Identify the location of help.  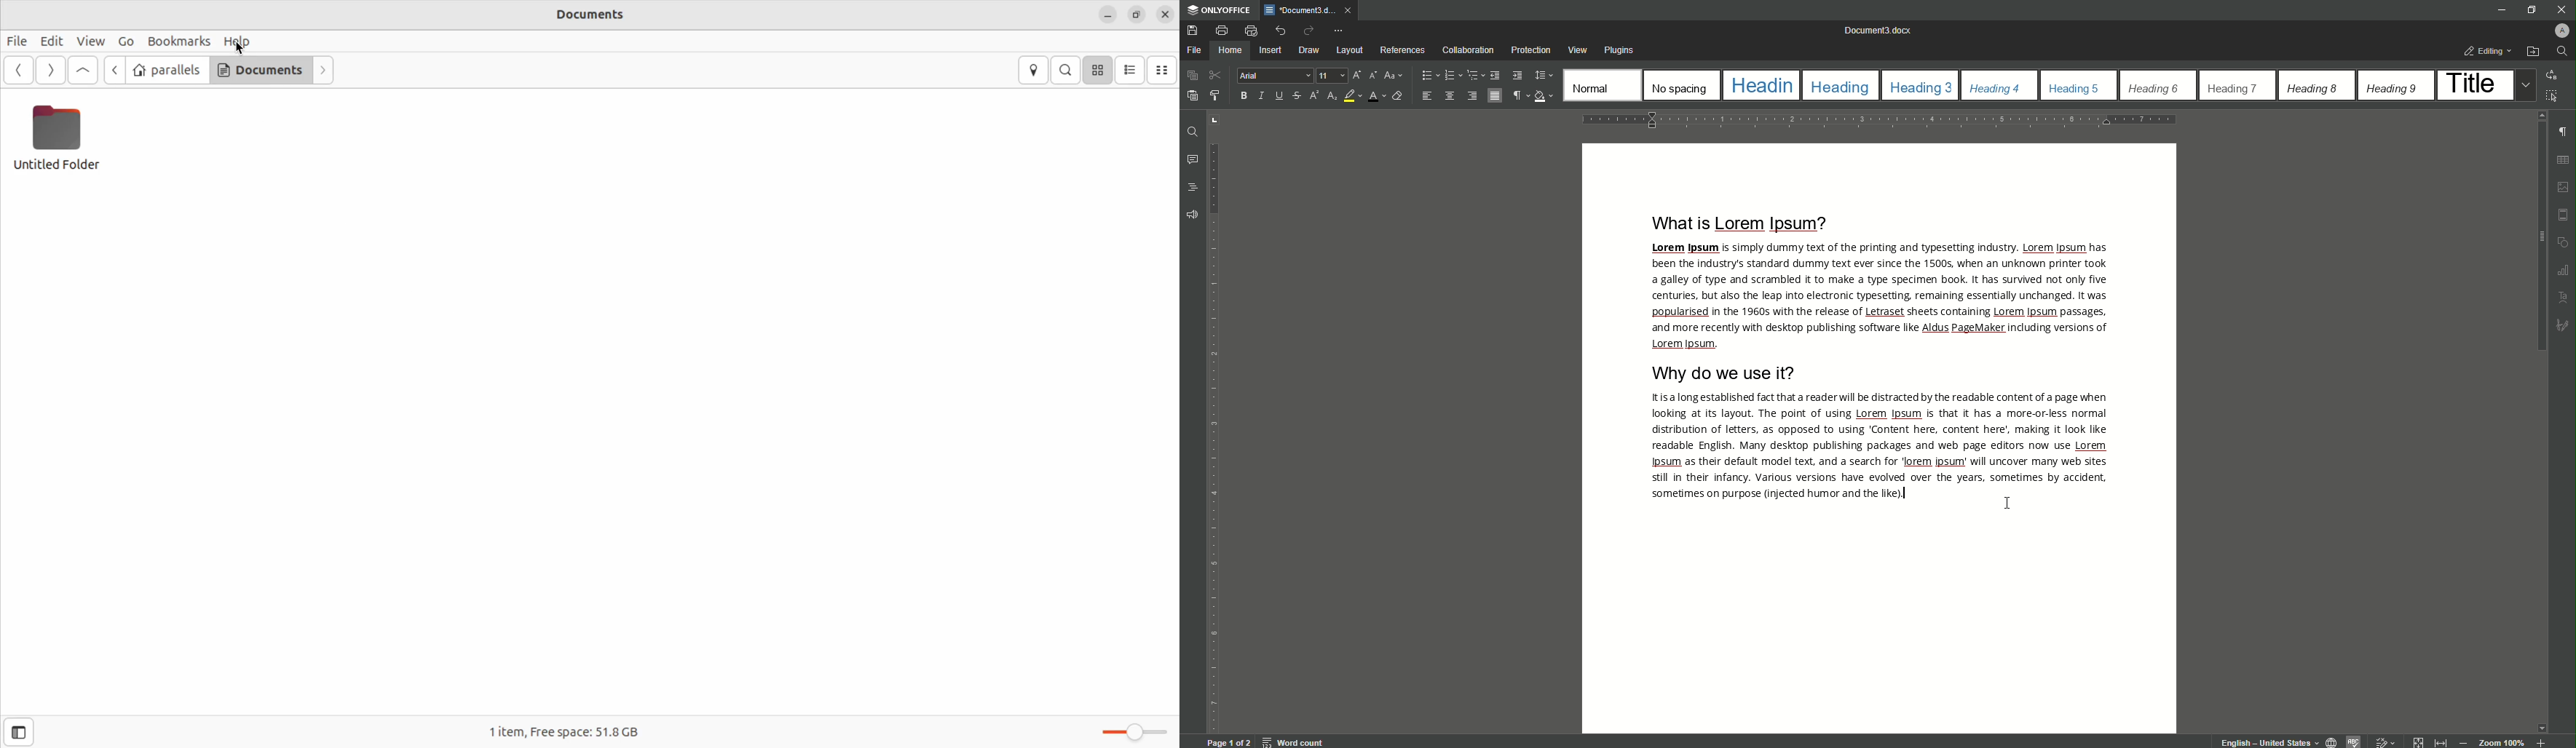
(240, 42).